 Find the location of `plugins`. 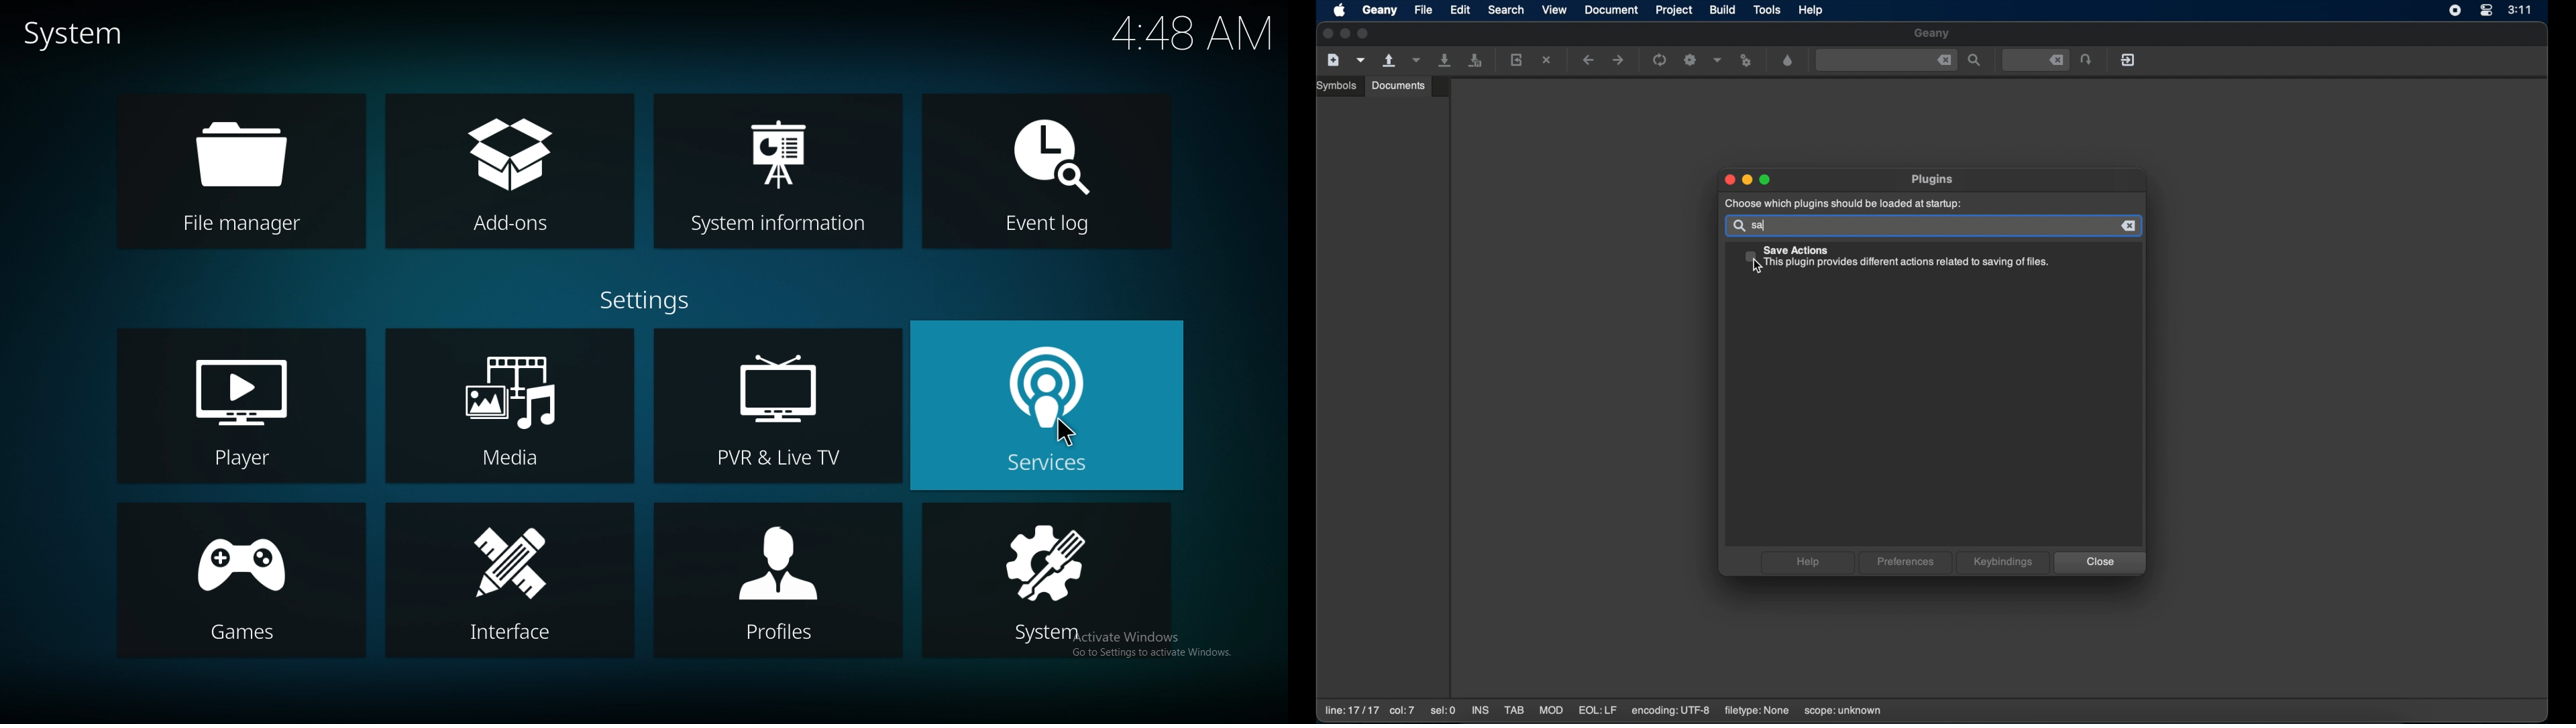

plugins is located at coordinates (1934, 179).